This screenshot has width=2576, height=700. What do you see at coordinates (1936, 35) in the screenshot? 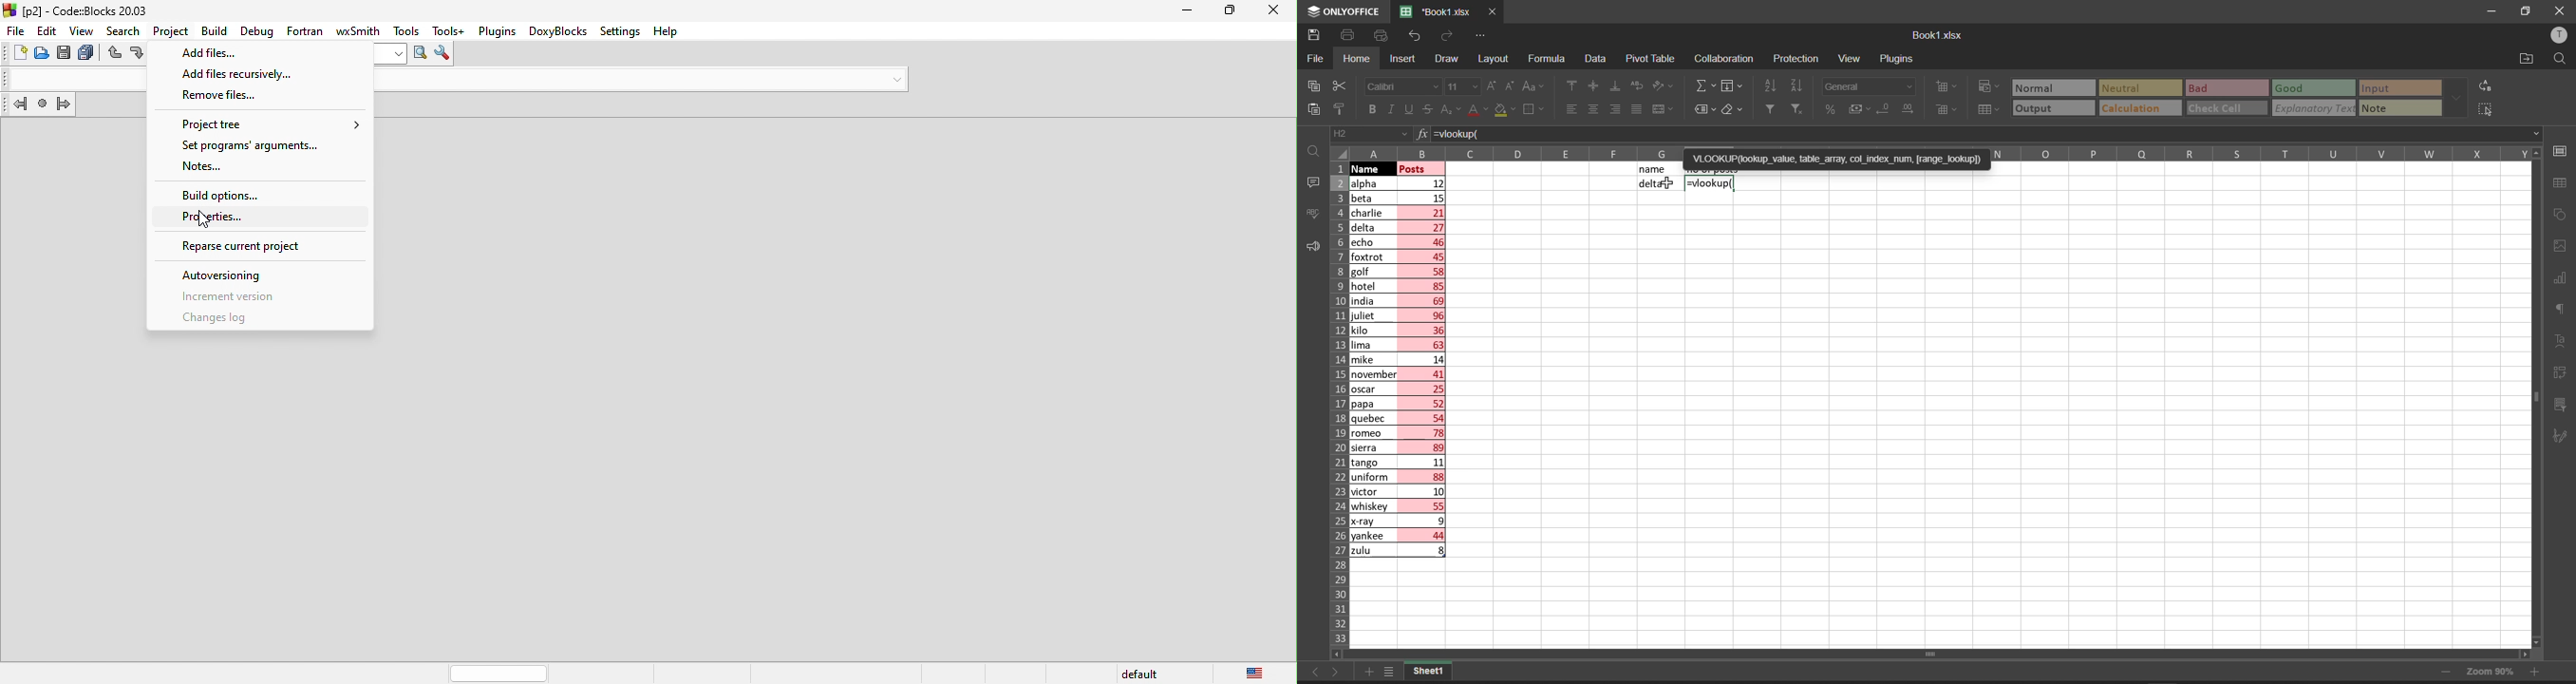
I see `book name` at bounding box center [1936, 35].